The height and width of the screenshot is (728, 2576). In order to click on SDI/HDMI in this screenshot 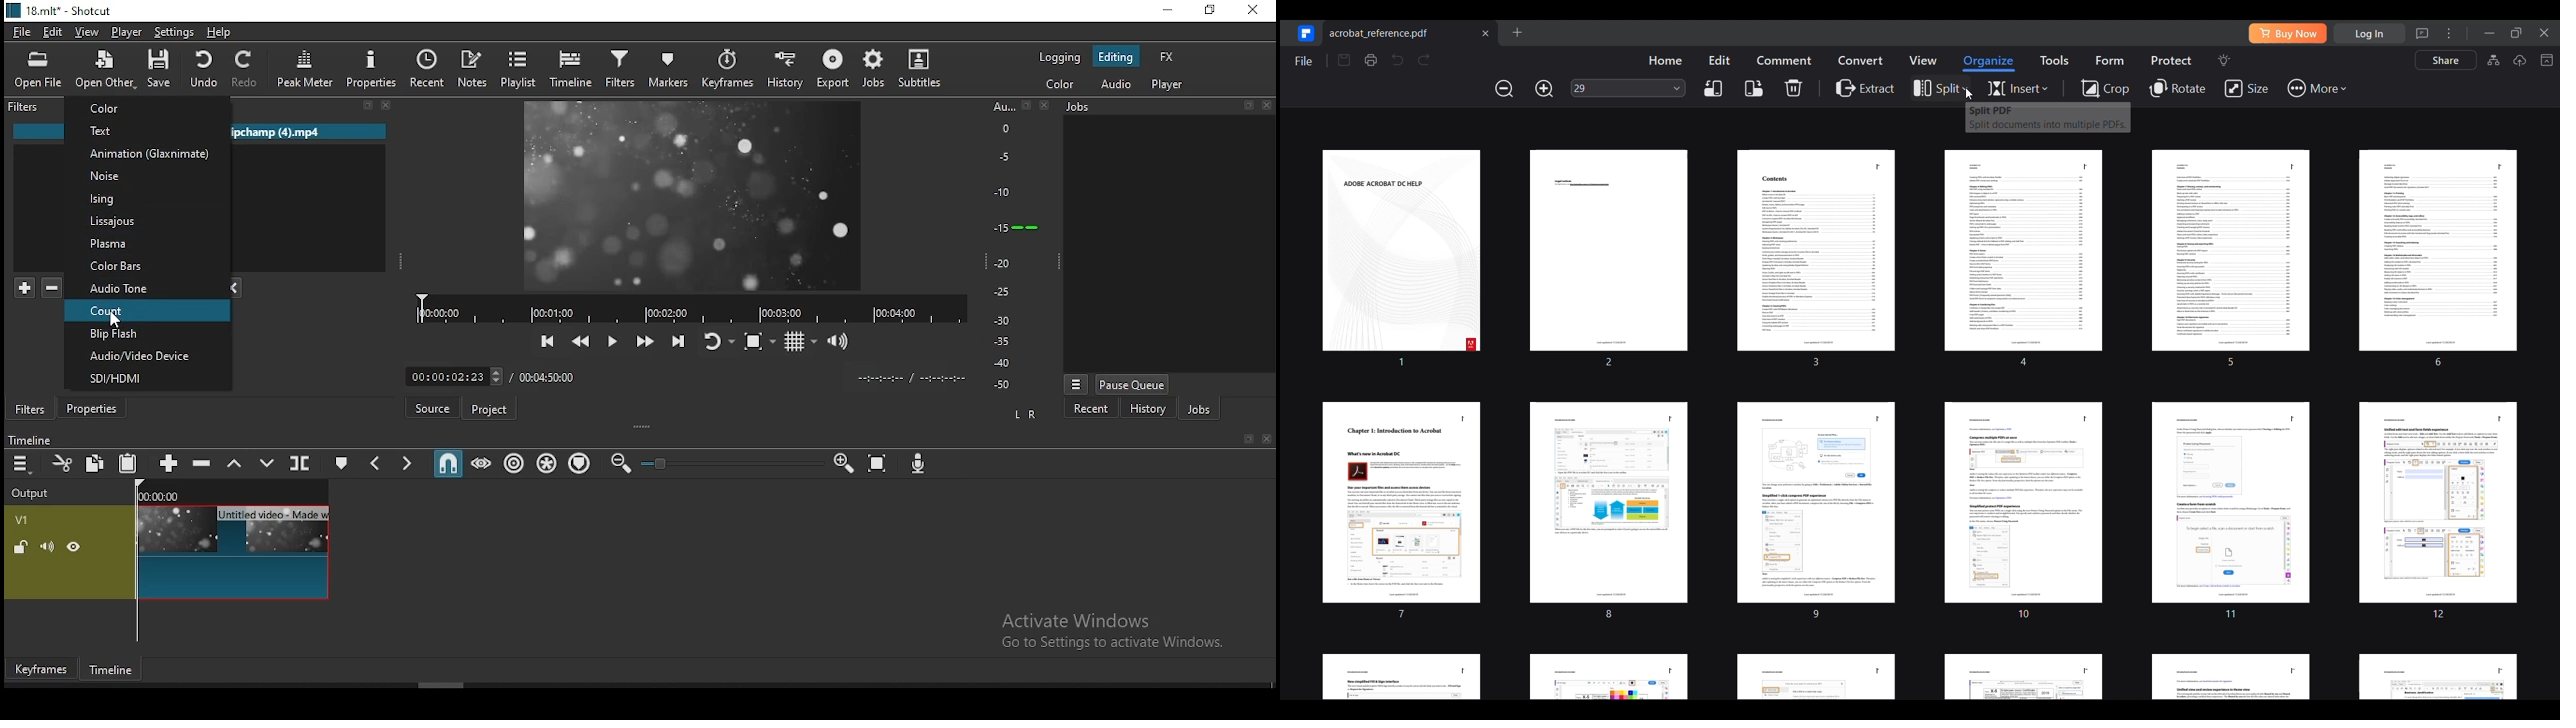, I will do `click(147, 380)`.